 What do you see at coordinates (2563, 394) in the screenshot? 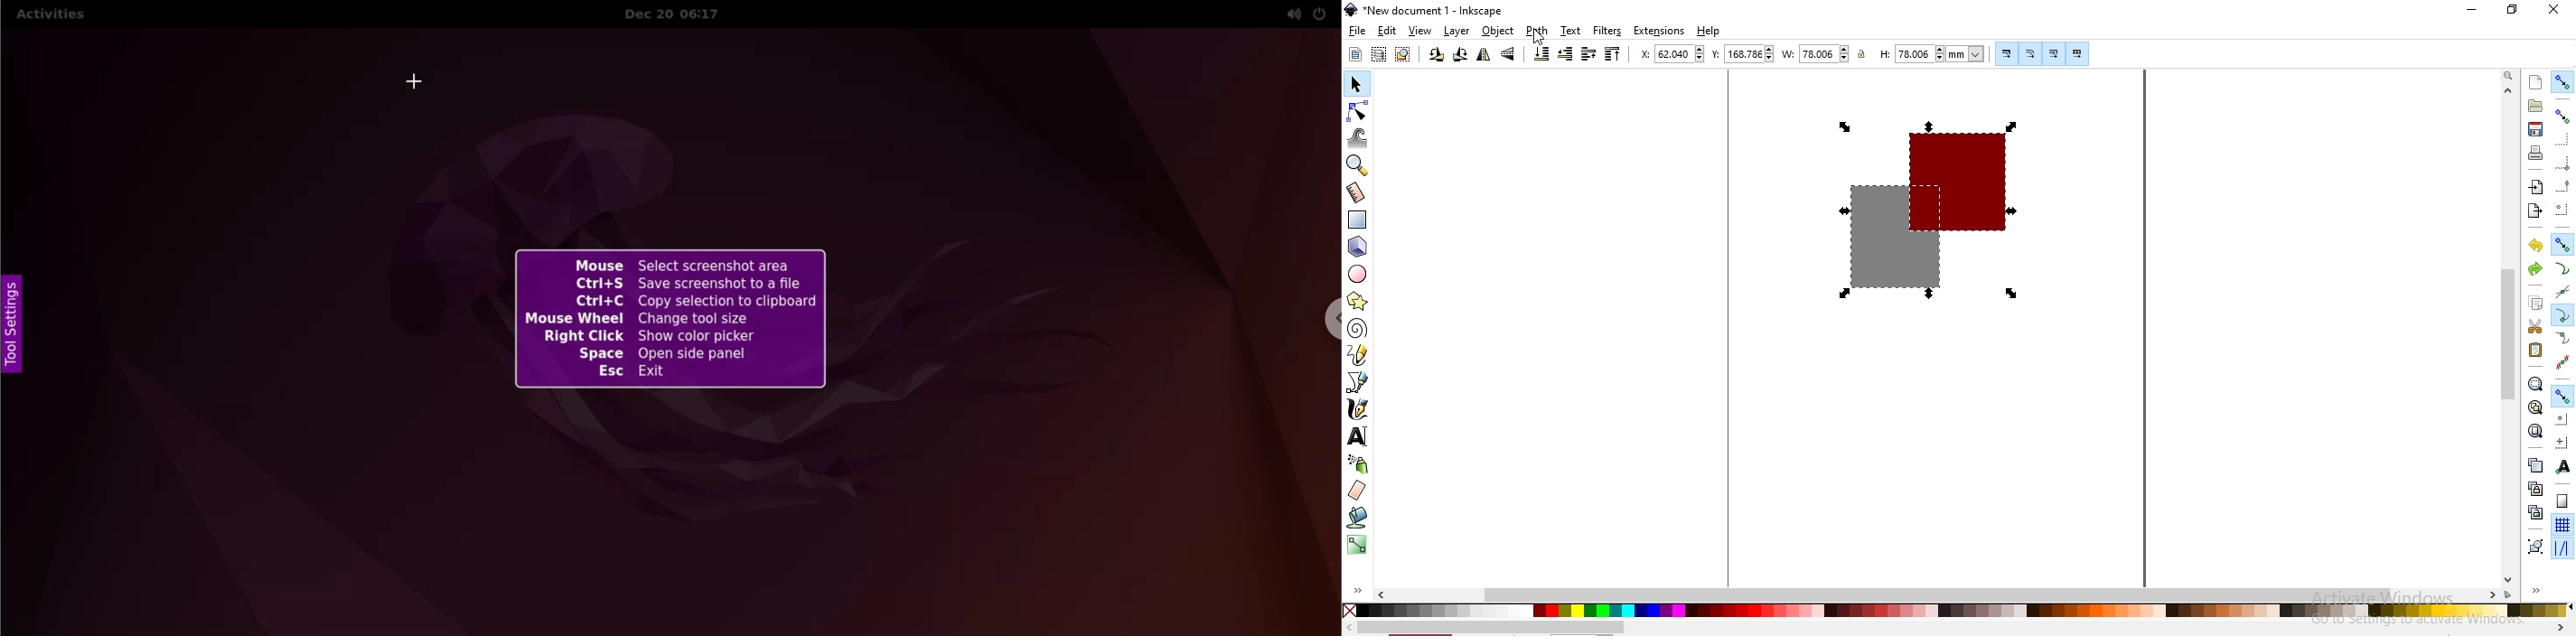
I see `snap other points` at bounding box center [2563, 394].